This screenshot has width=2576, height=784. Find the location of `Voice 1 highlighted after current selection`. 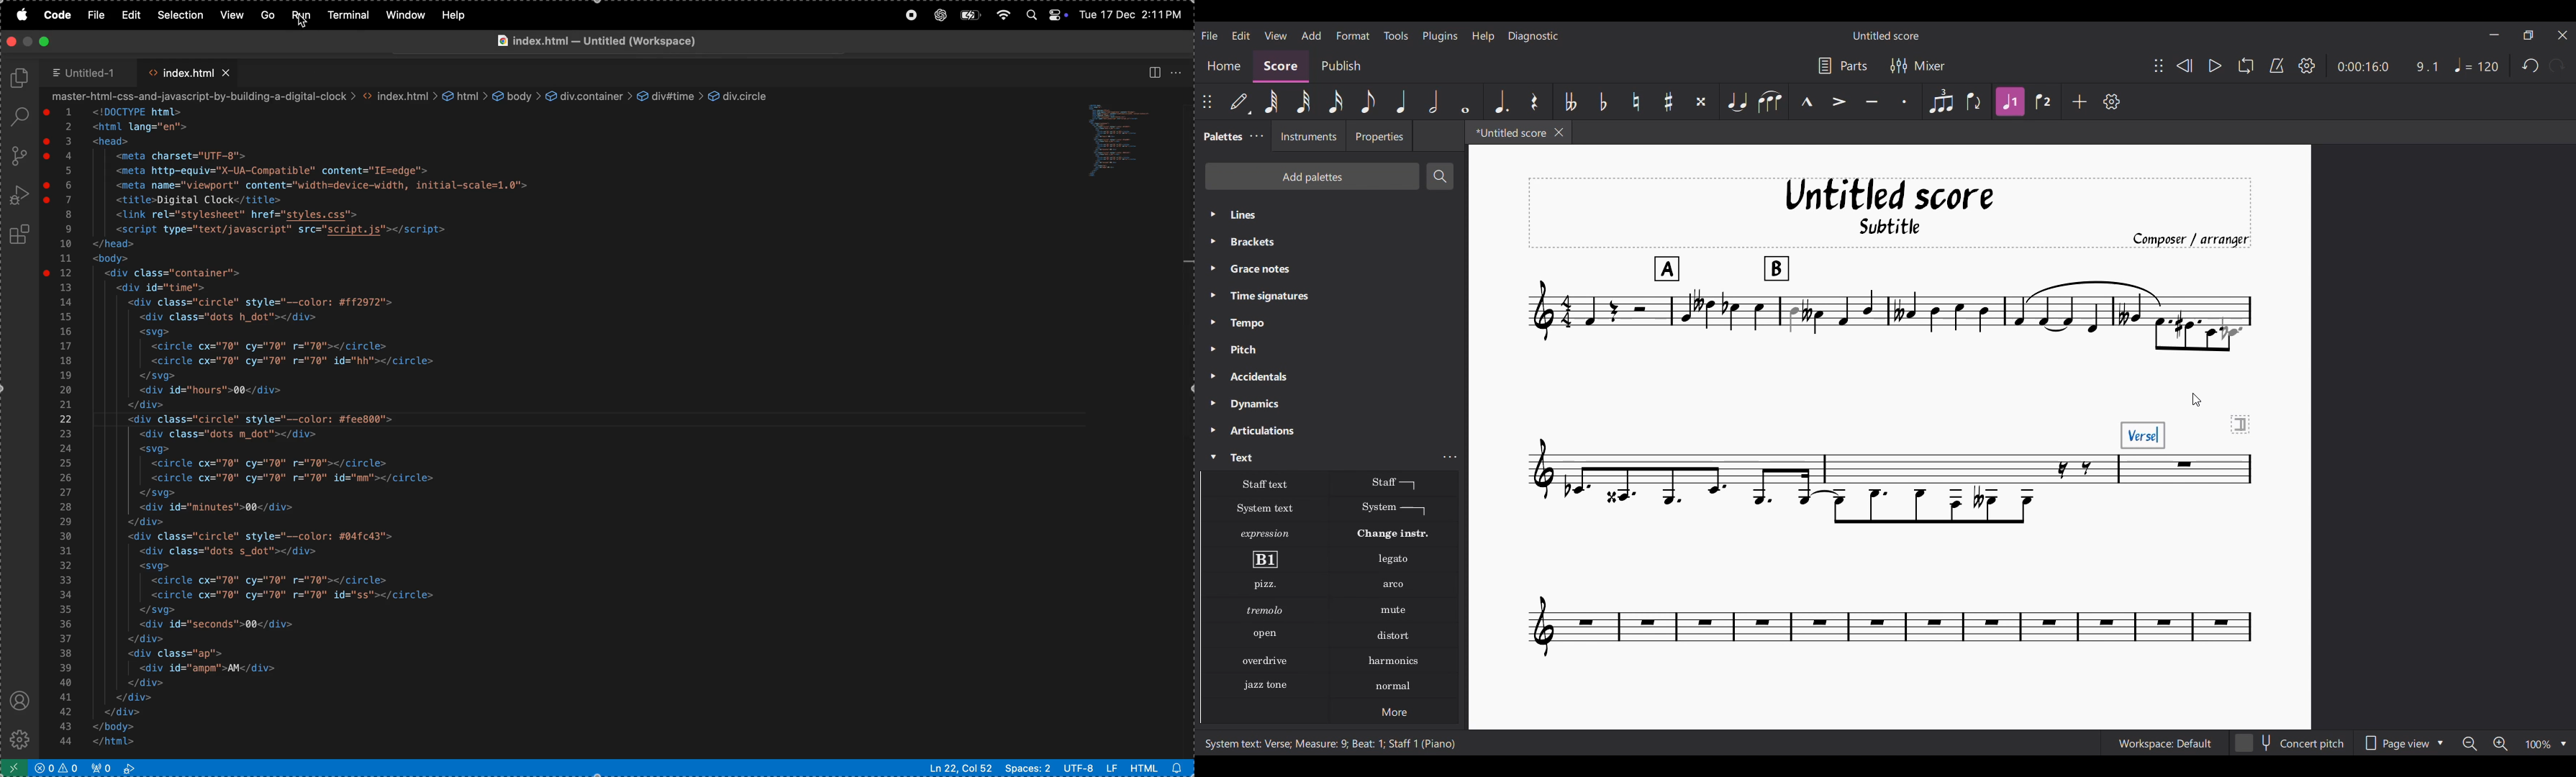

Voice 1 highlighted after current selection is located at coordinates (2010, 101).